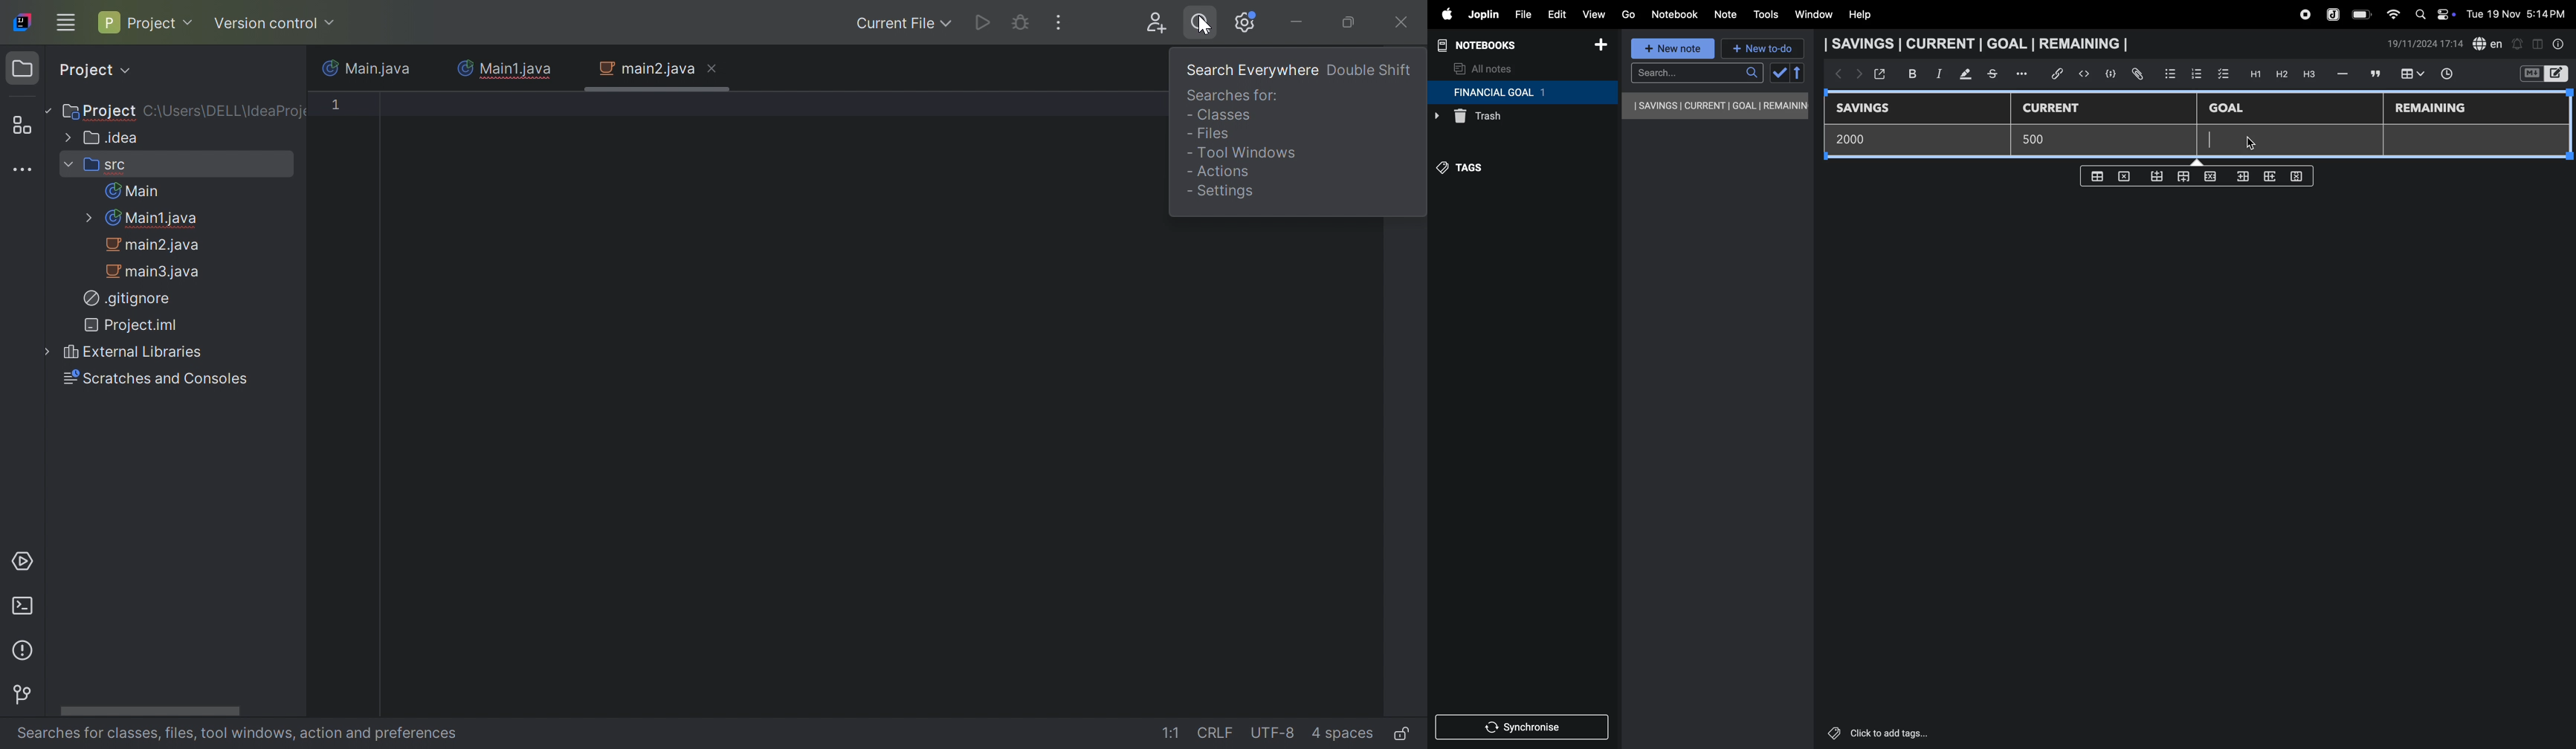 This screenshot has width=2576, height=756. Describe the element at coordinates (2374, 73) in the screenshot. I see `comment` at that location.